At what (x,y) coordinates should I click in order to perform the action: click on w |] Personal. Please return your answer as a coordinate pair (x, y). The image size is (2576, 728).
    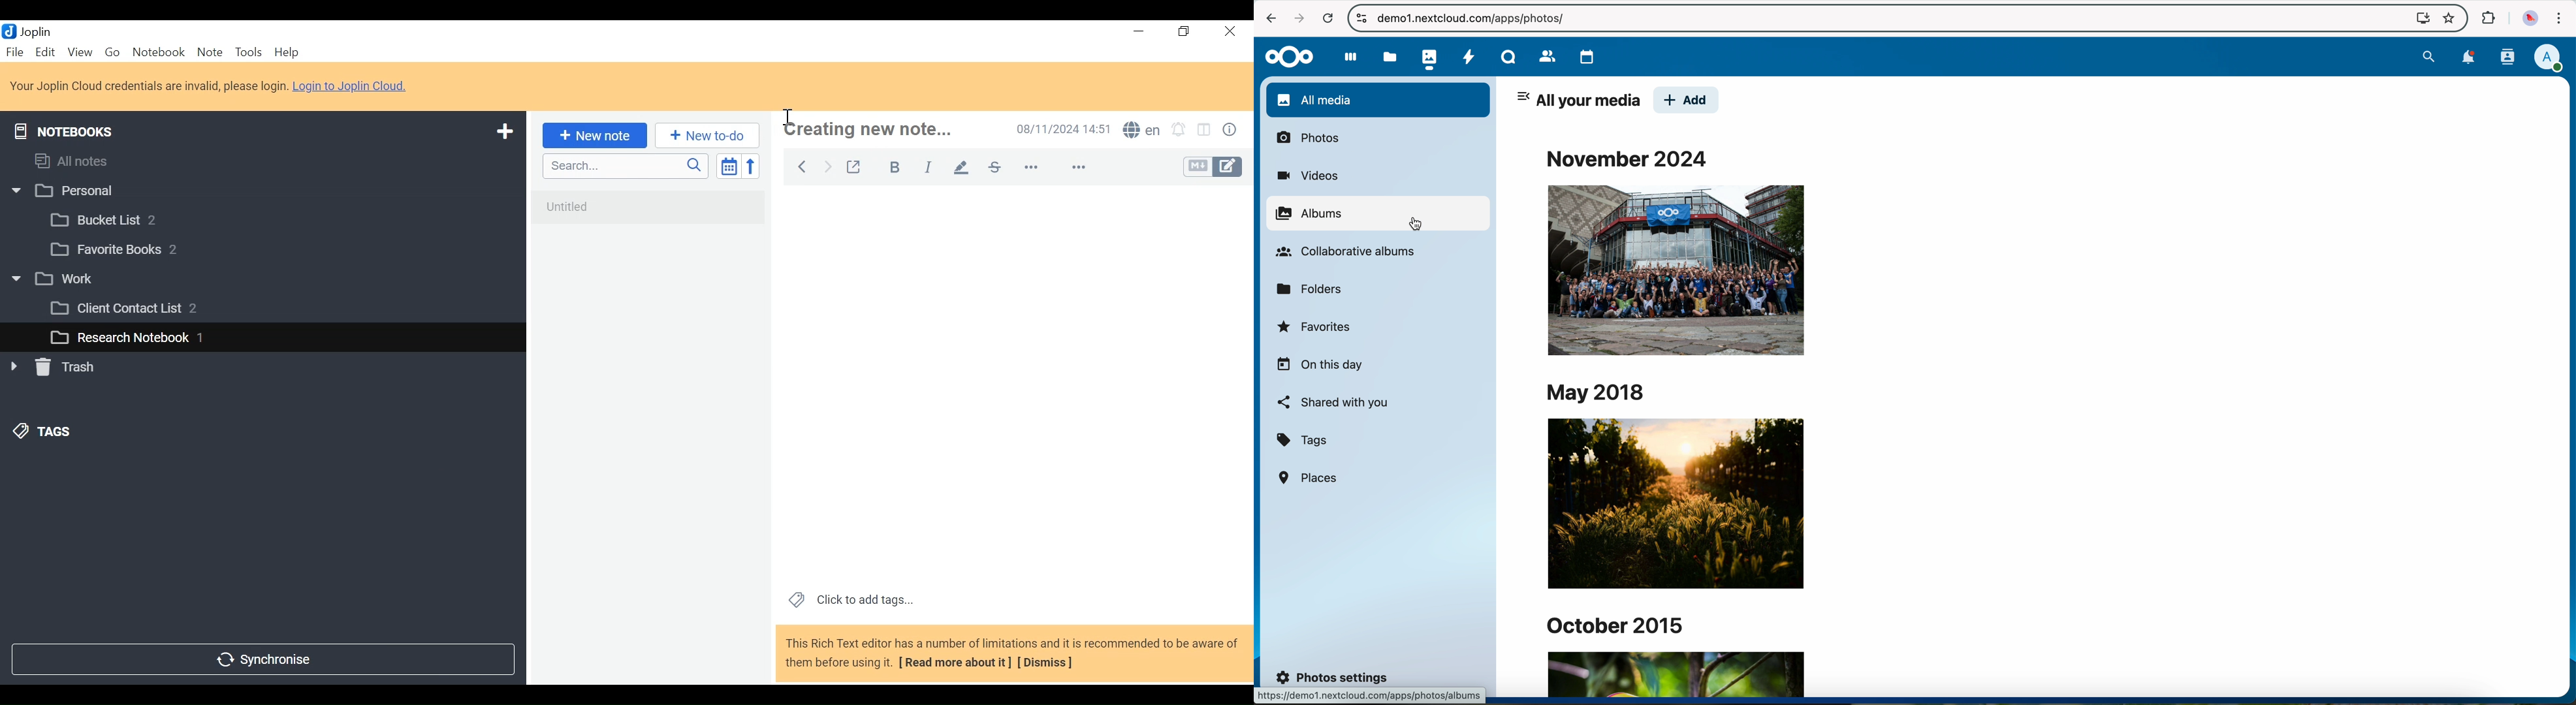
    Looking at the image, I should click on (70, 192).